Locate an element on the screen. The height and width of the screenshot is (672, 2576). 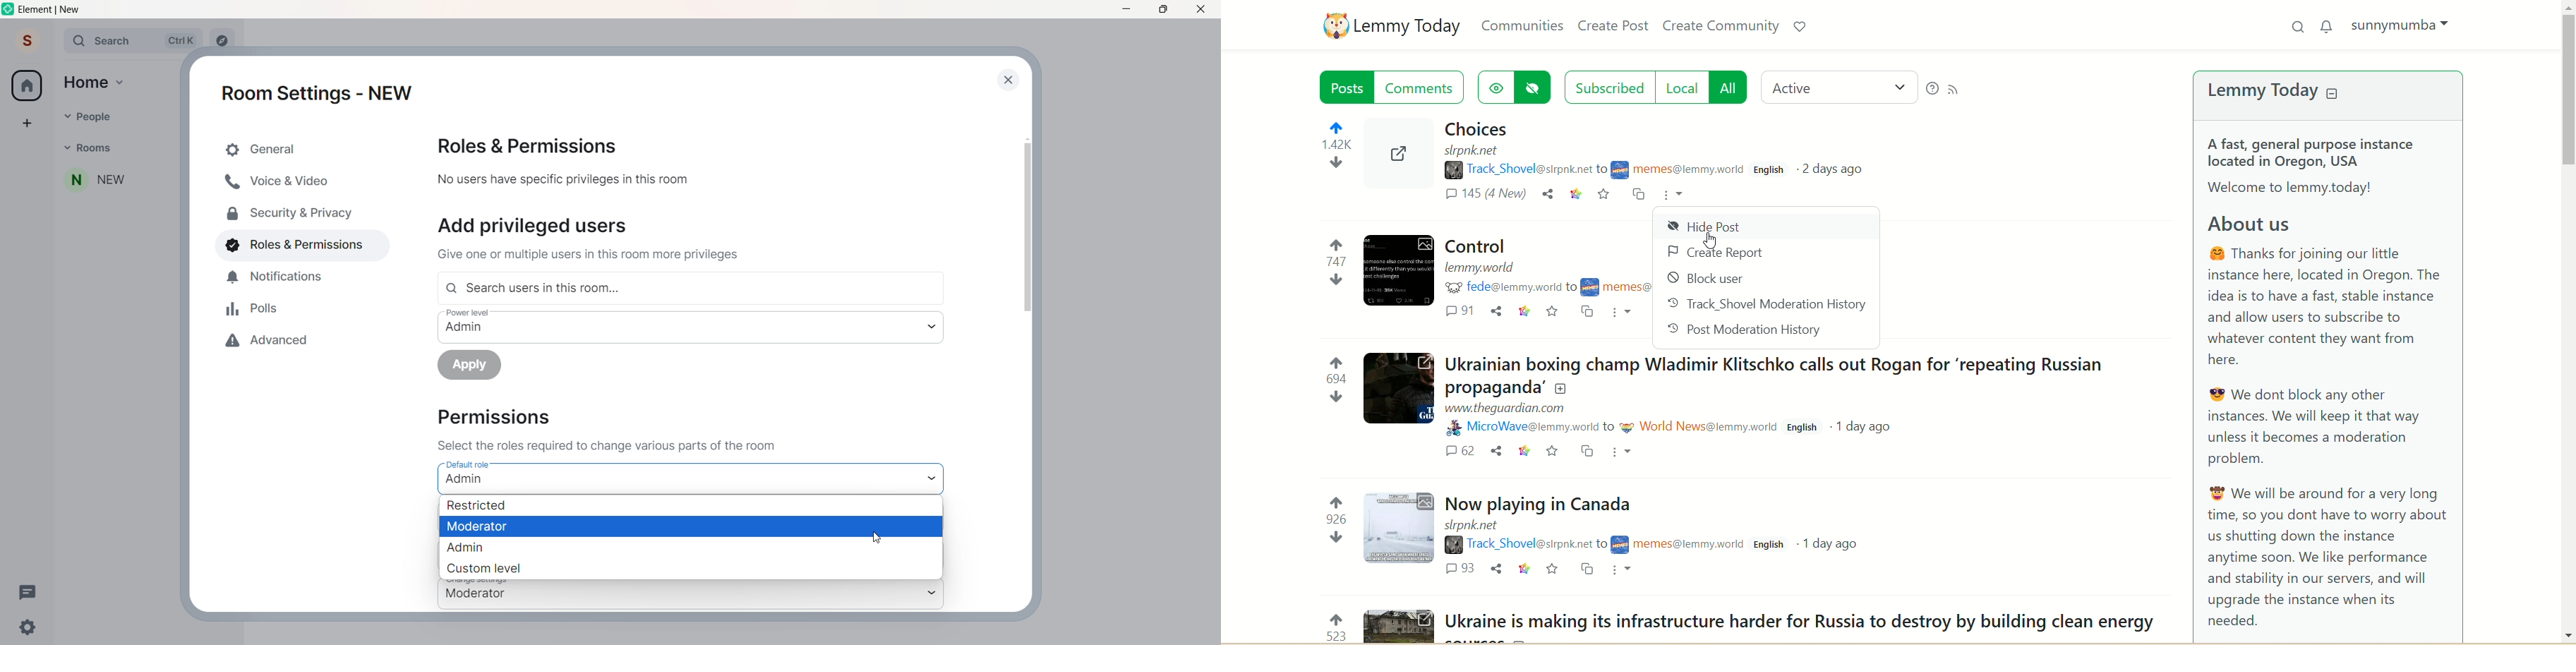
all is located at coordinates (1728, 87).